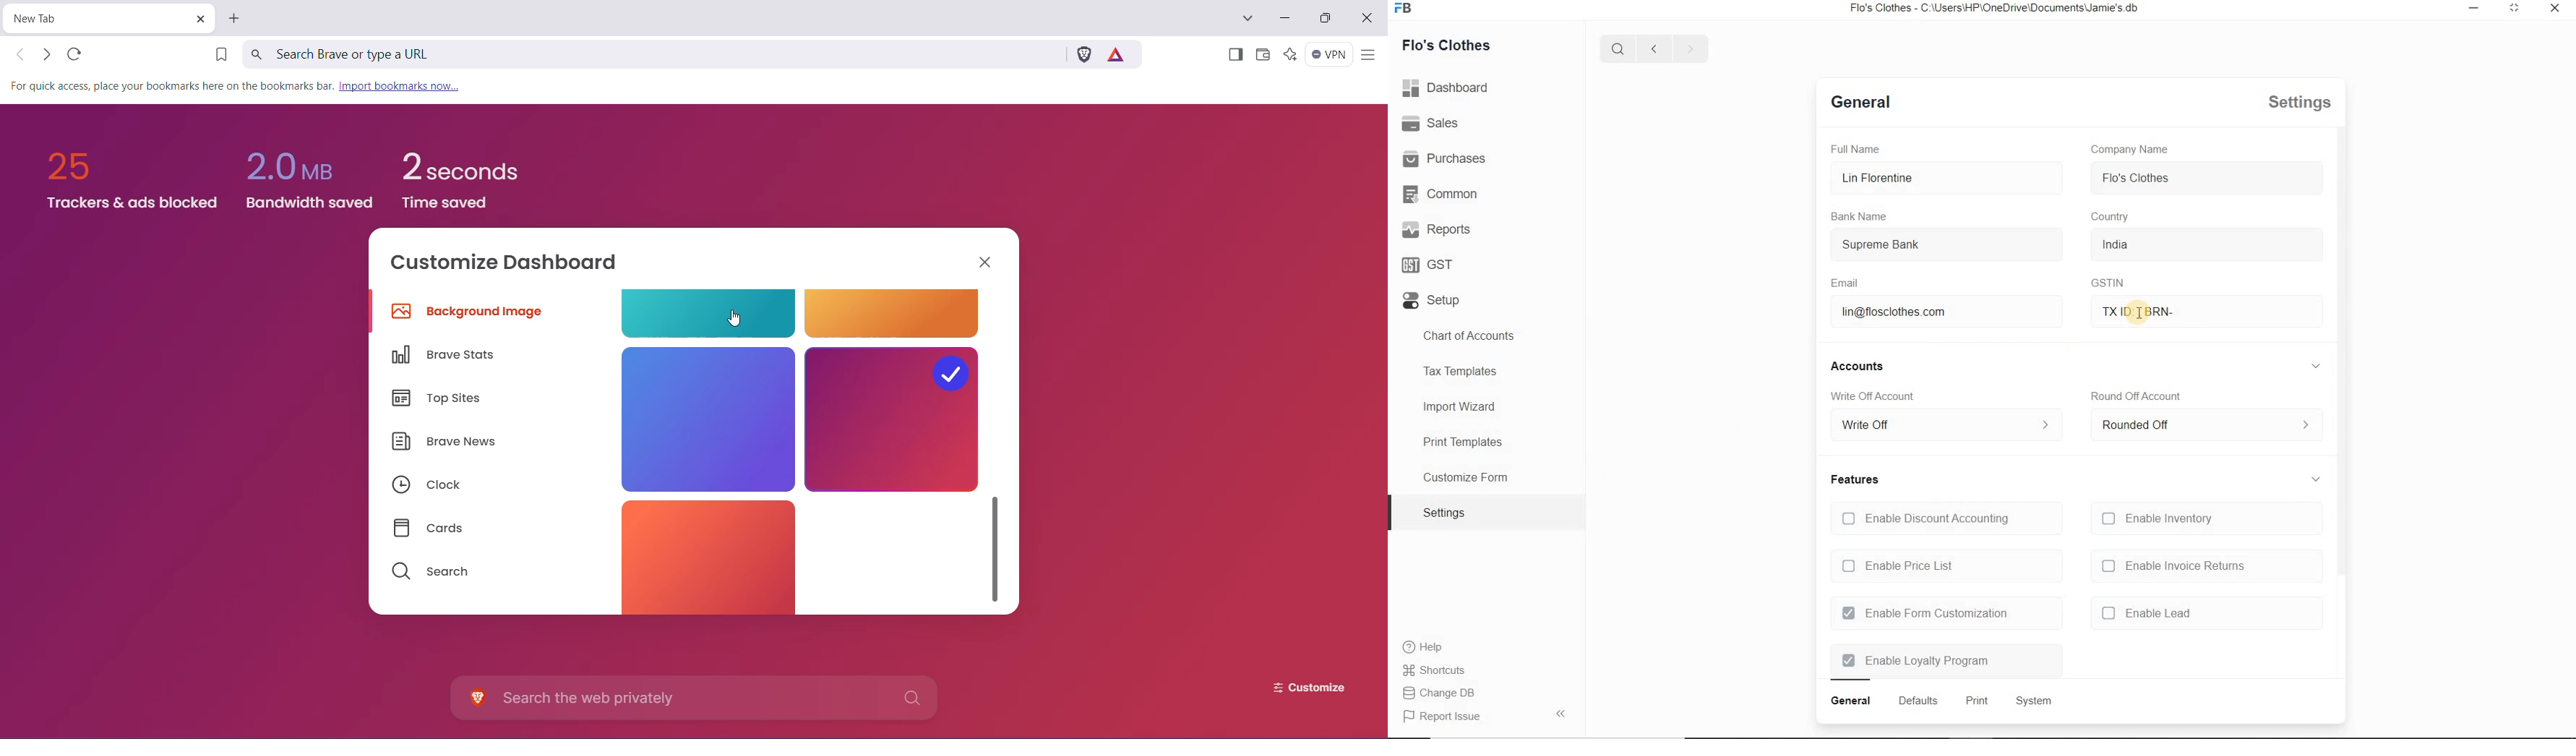 Image resolution: width=2576 pixels, height=756 pixels. What do you see at coordinates (1449, 45) in the screenshot?
I see `Flo's Clothes` at bounding box center [1449, 45].